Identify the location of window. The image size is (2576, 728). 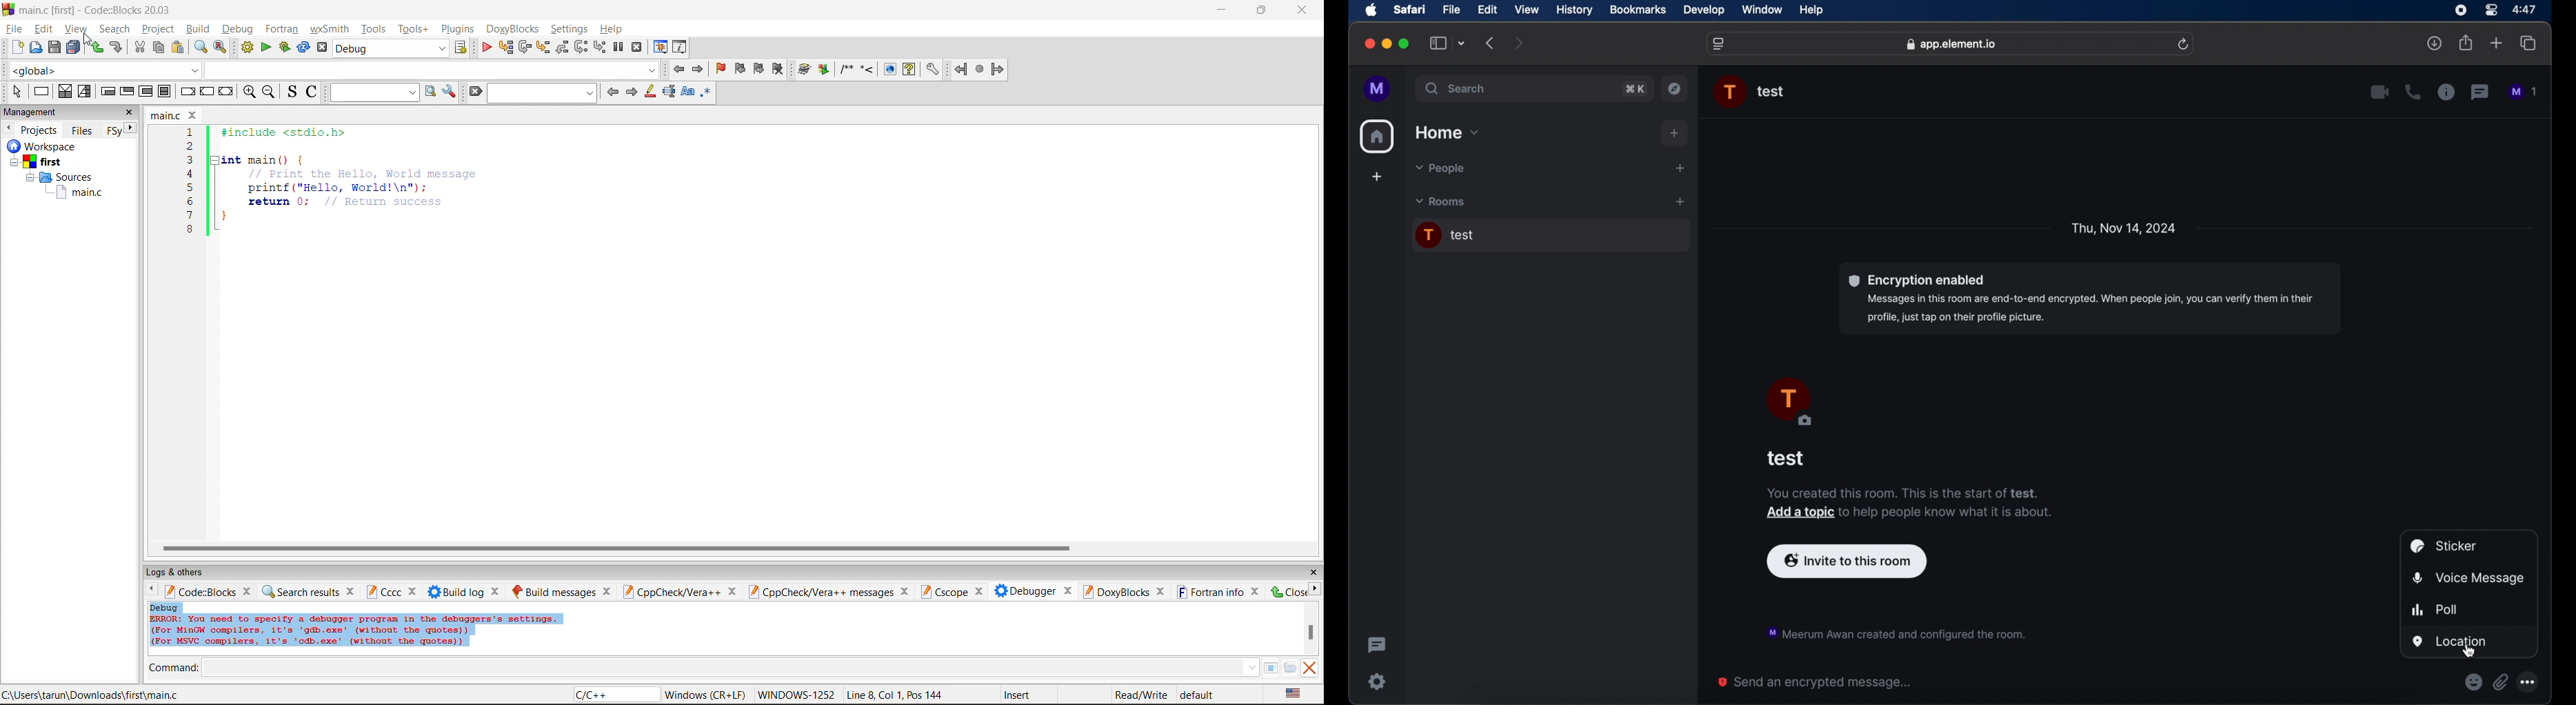
(1764, 10).